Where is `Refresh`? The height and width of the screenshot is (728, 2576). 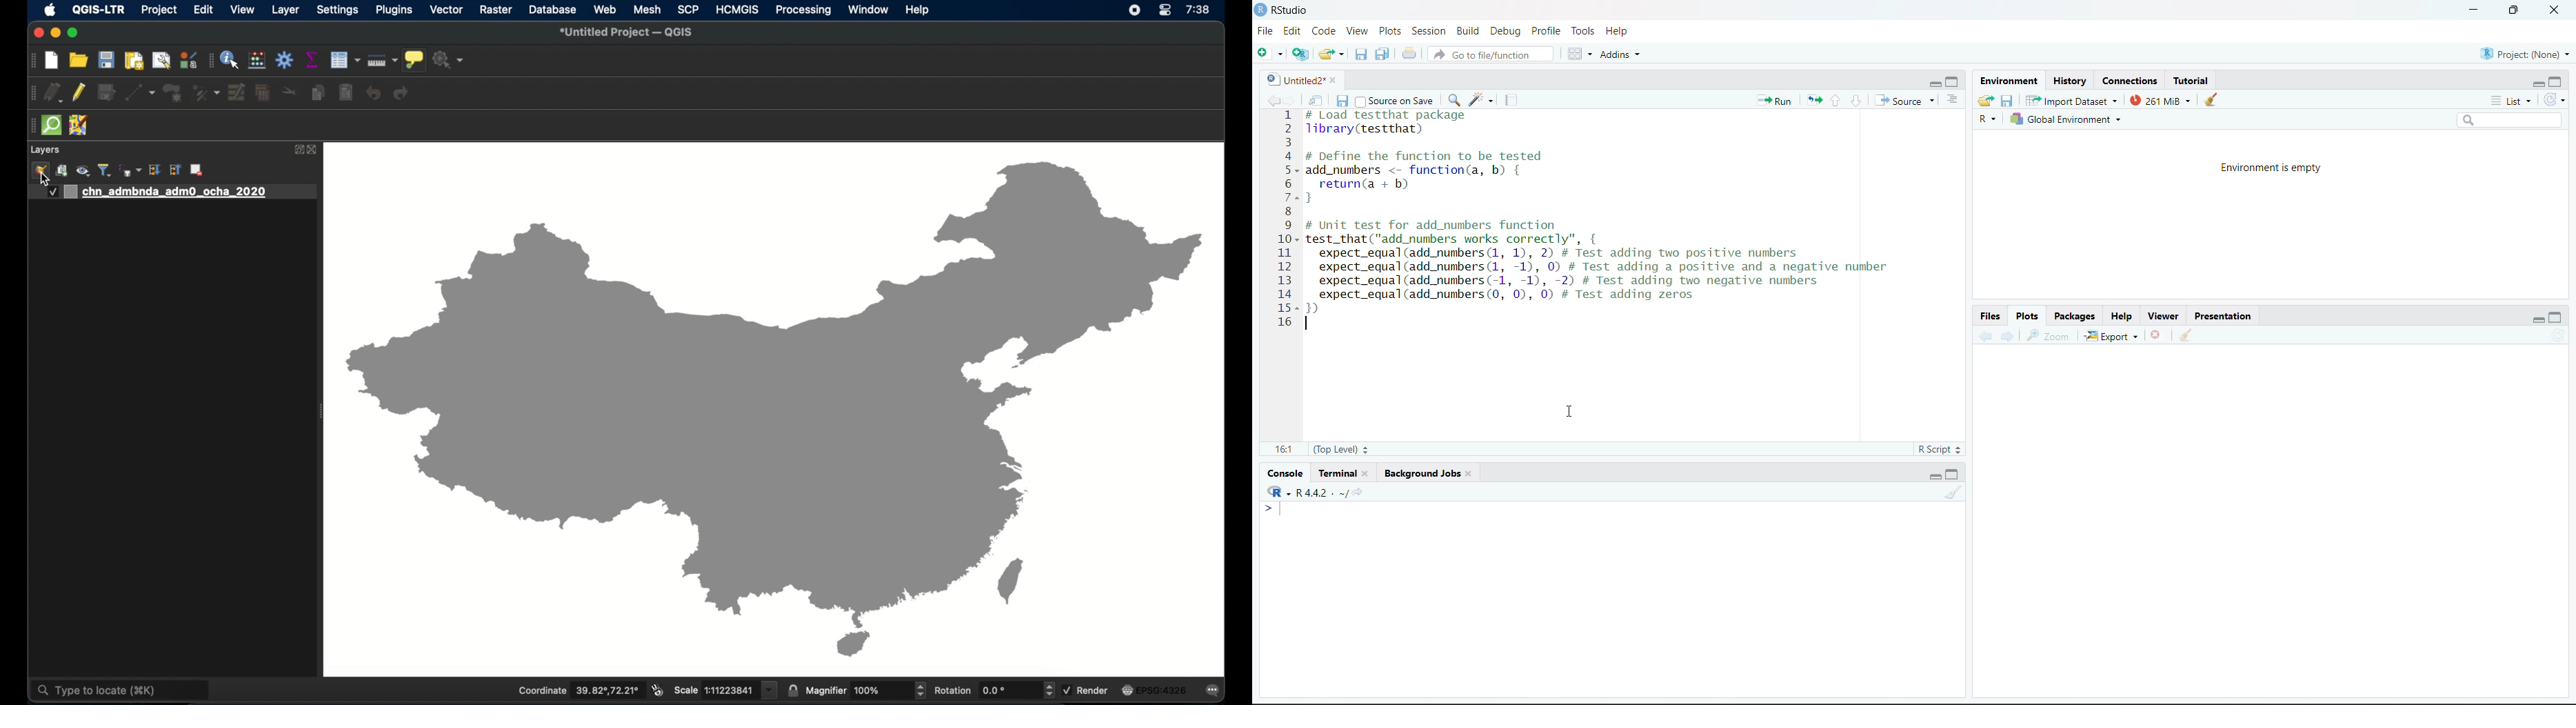 Refresh is located at coordinates (2558, 335).